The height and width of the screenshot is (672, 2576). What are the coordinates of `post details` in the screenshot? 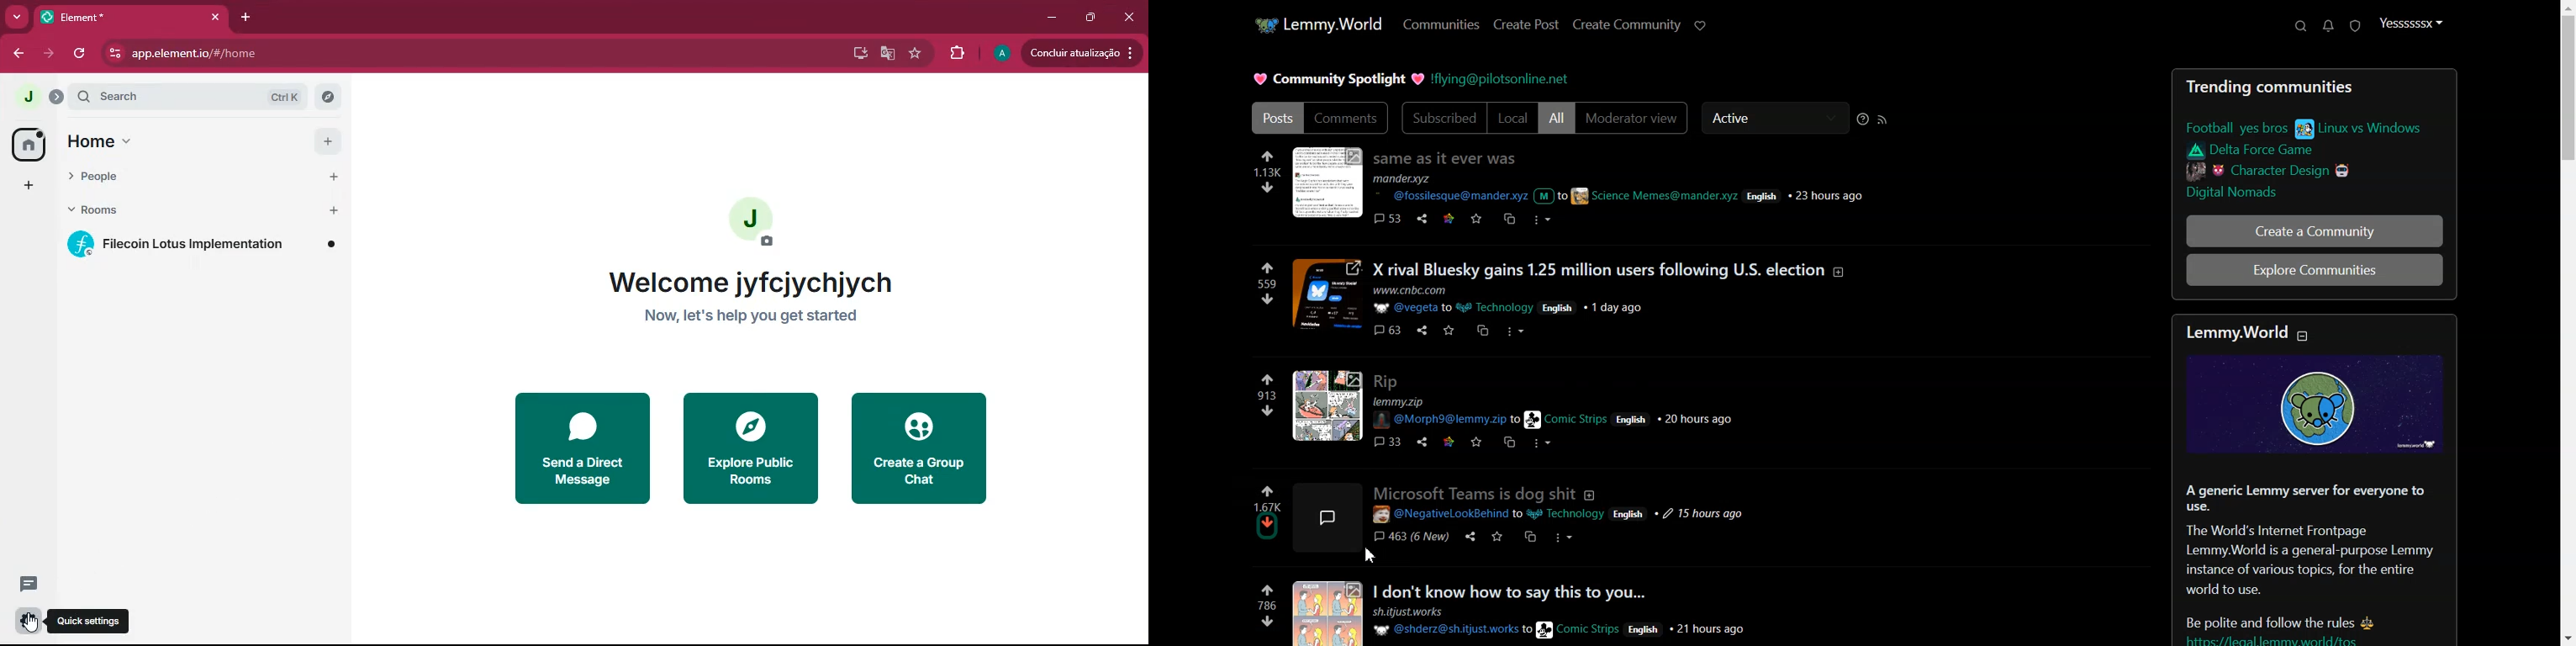 It's located at (1518, 299).